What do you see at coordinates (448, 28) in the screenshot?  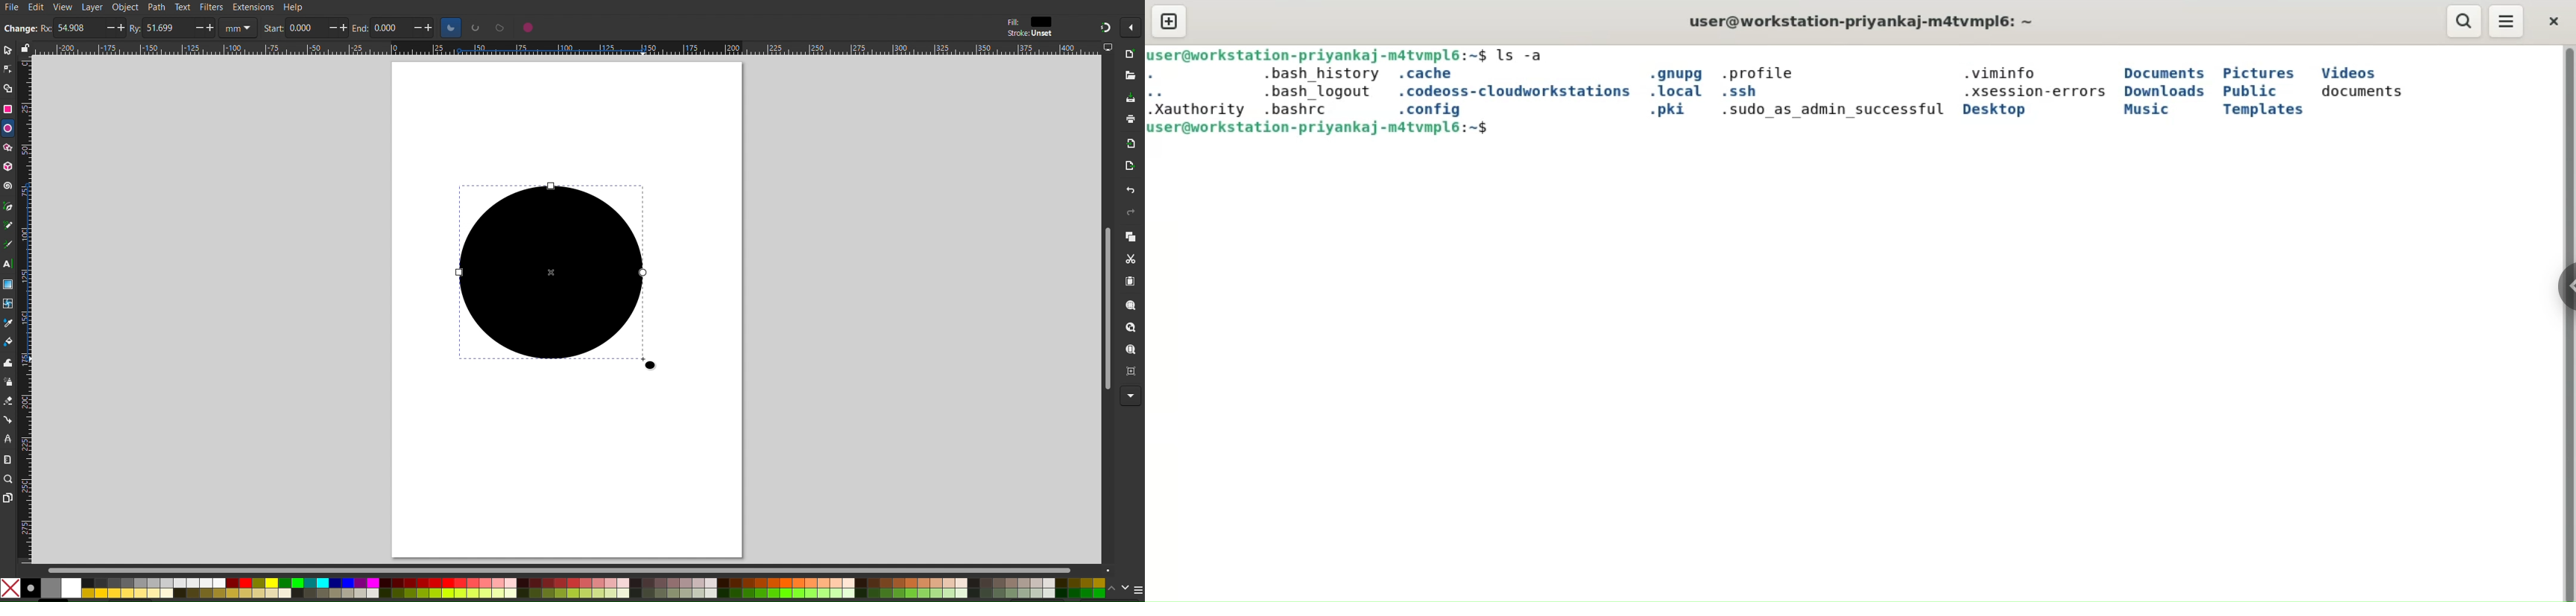 I see `circle options` at bounding box center [448, 28].